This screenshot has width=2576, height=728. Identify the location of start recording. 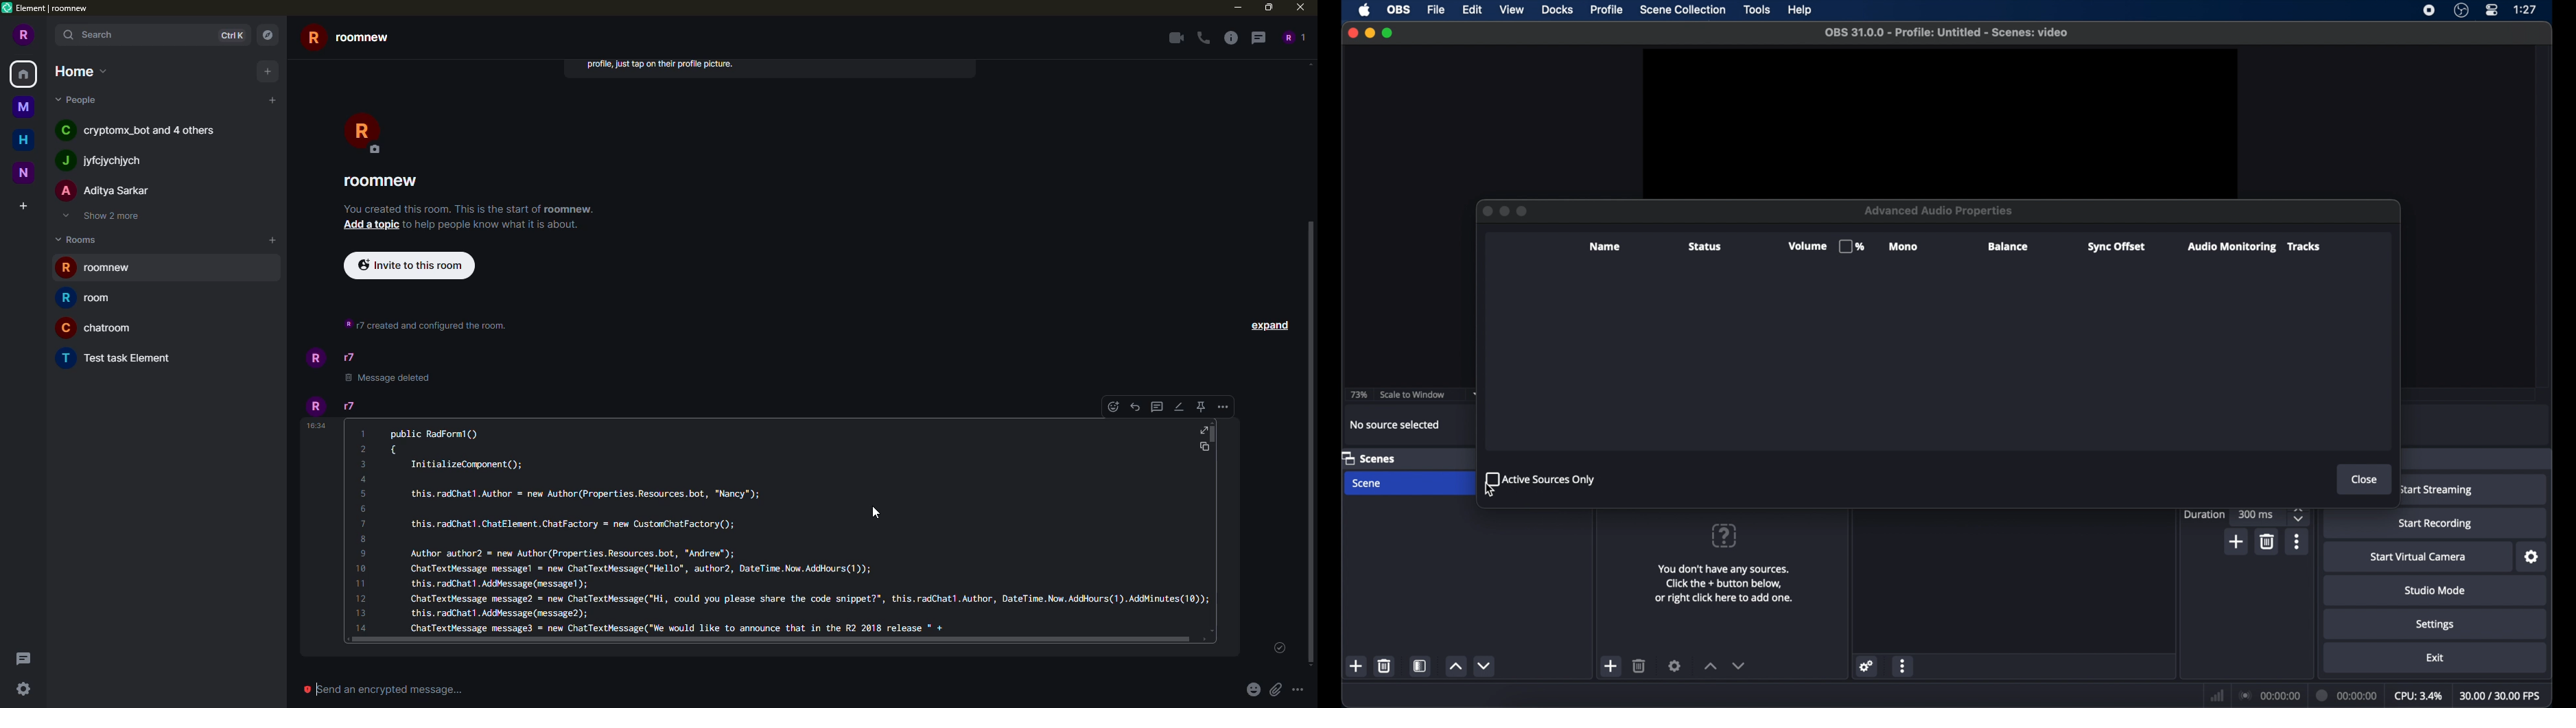
(2438, 524).